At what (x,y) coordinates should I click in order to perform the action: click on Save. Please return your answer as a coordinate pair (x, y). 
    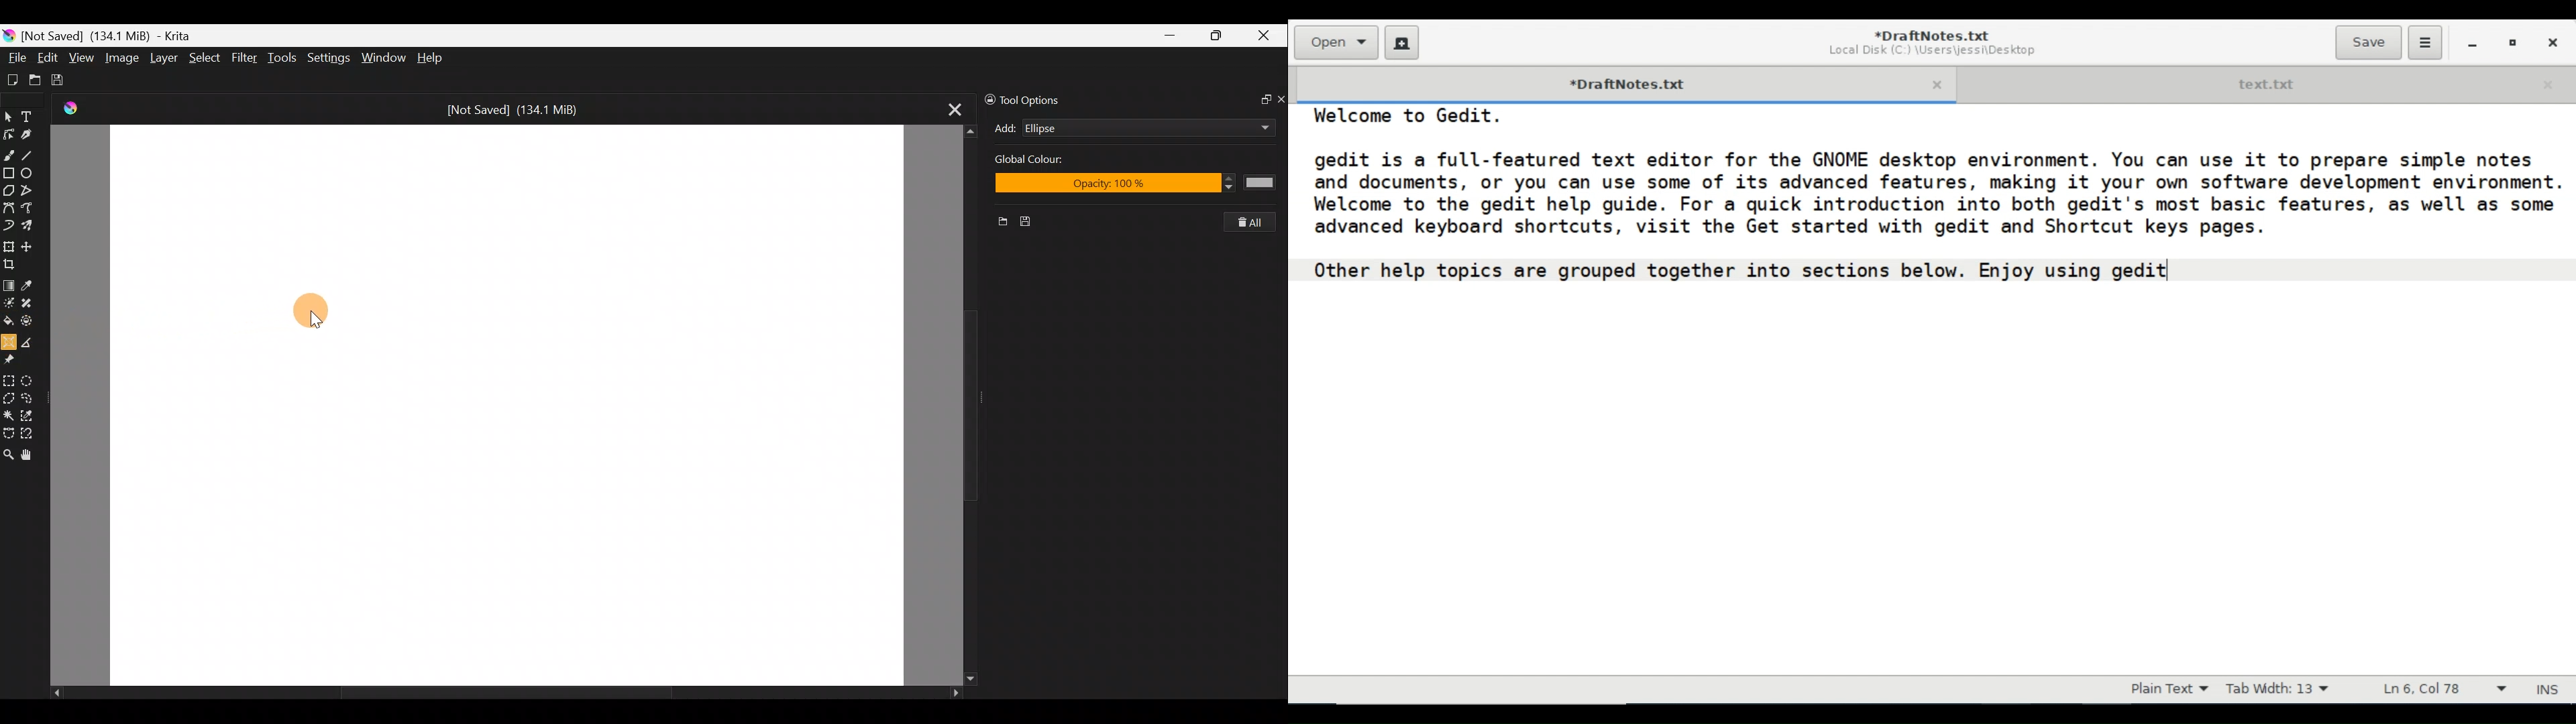
    Looking at the image, I should click on (1039, 223).